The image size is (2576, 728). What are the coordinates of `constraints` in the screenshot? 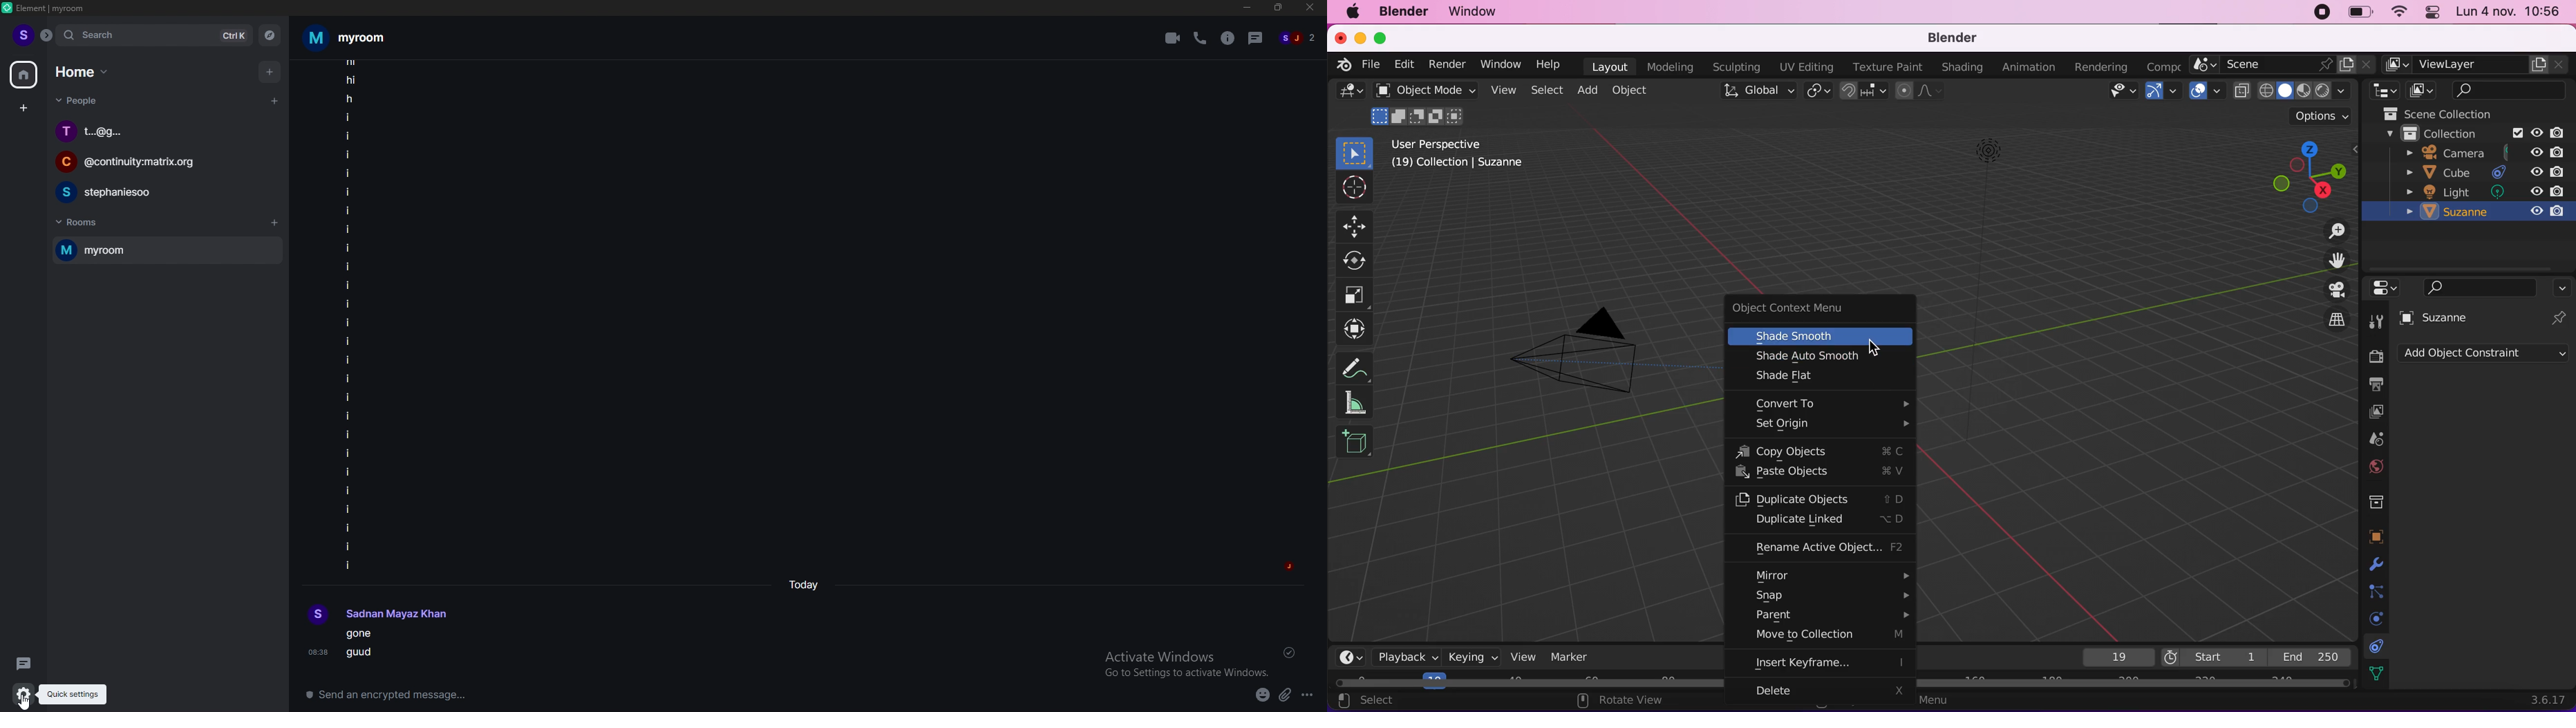 It's located at (2377, 644).